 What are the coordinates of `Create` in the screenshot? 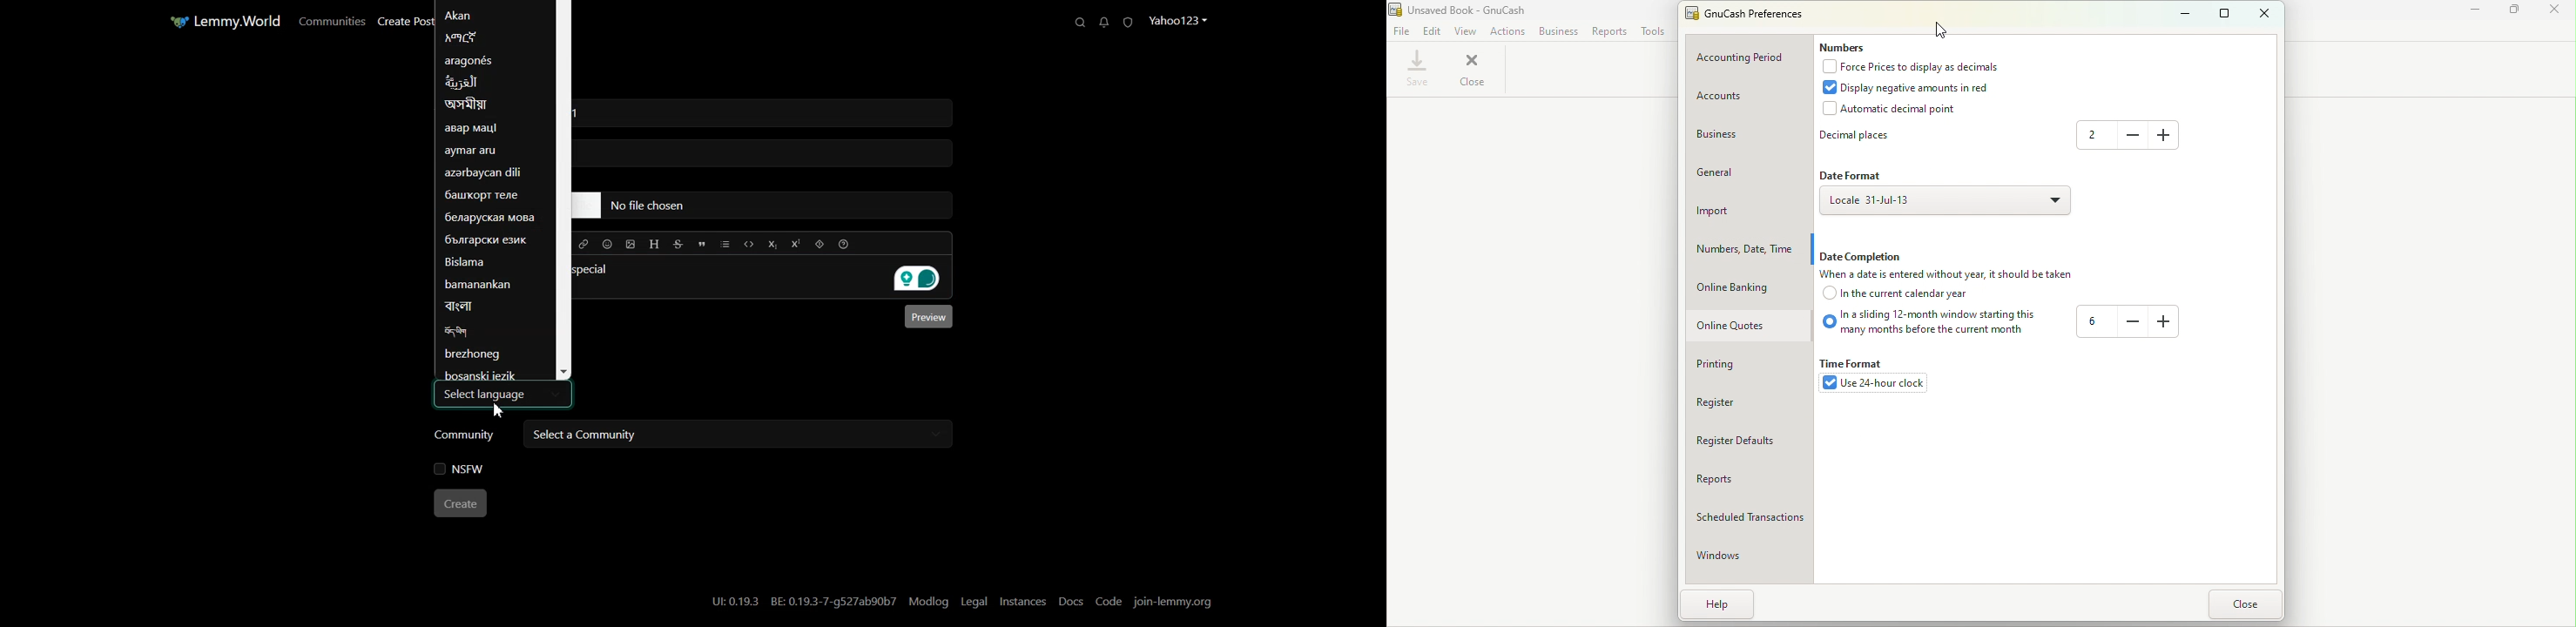 It's located at (462, 504).